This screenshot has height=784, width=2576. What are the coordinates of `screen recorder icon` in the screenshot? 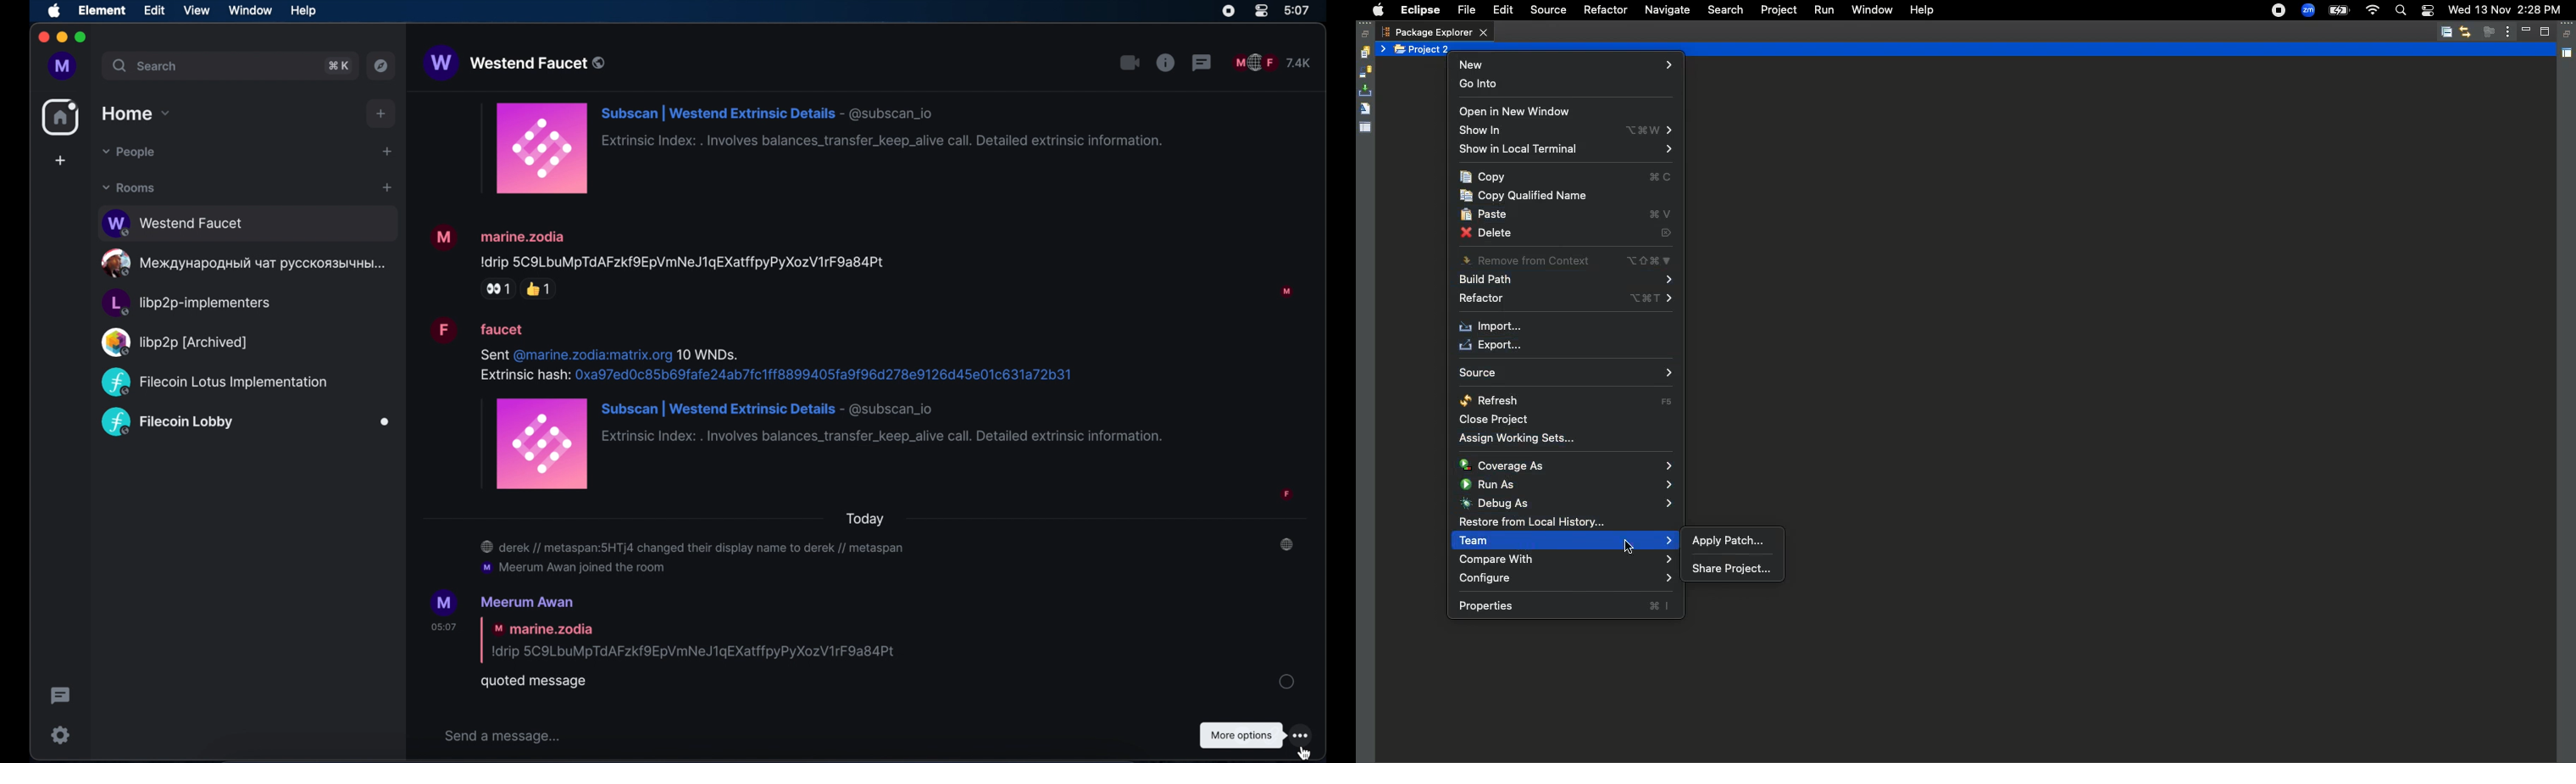 It's located at (1228, 11).